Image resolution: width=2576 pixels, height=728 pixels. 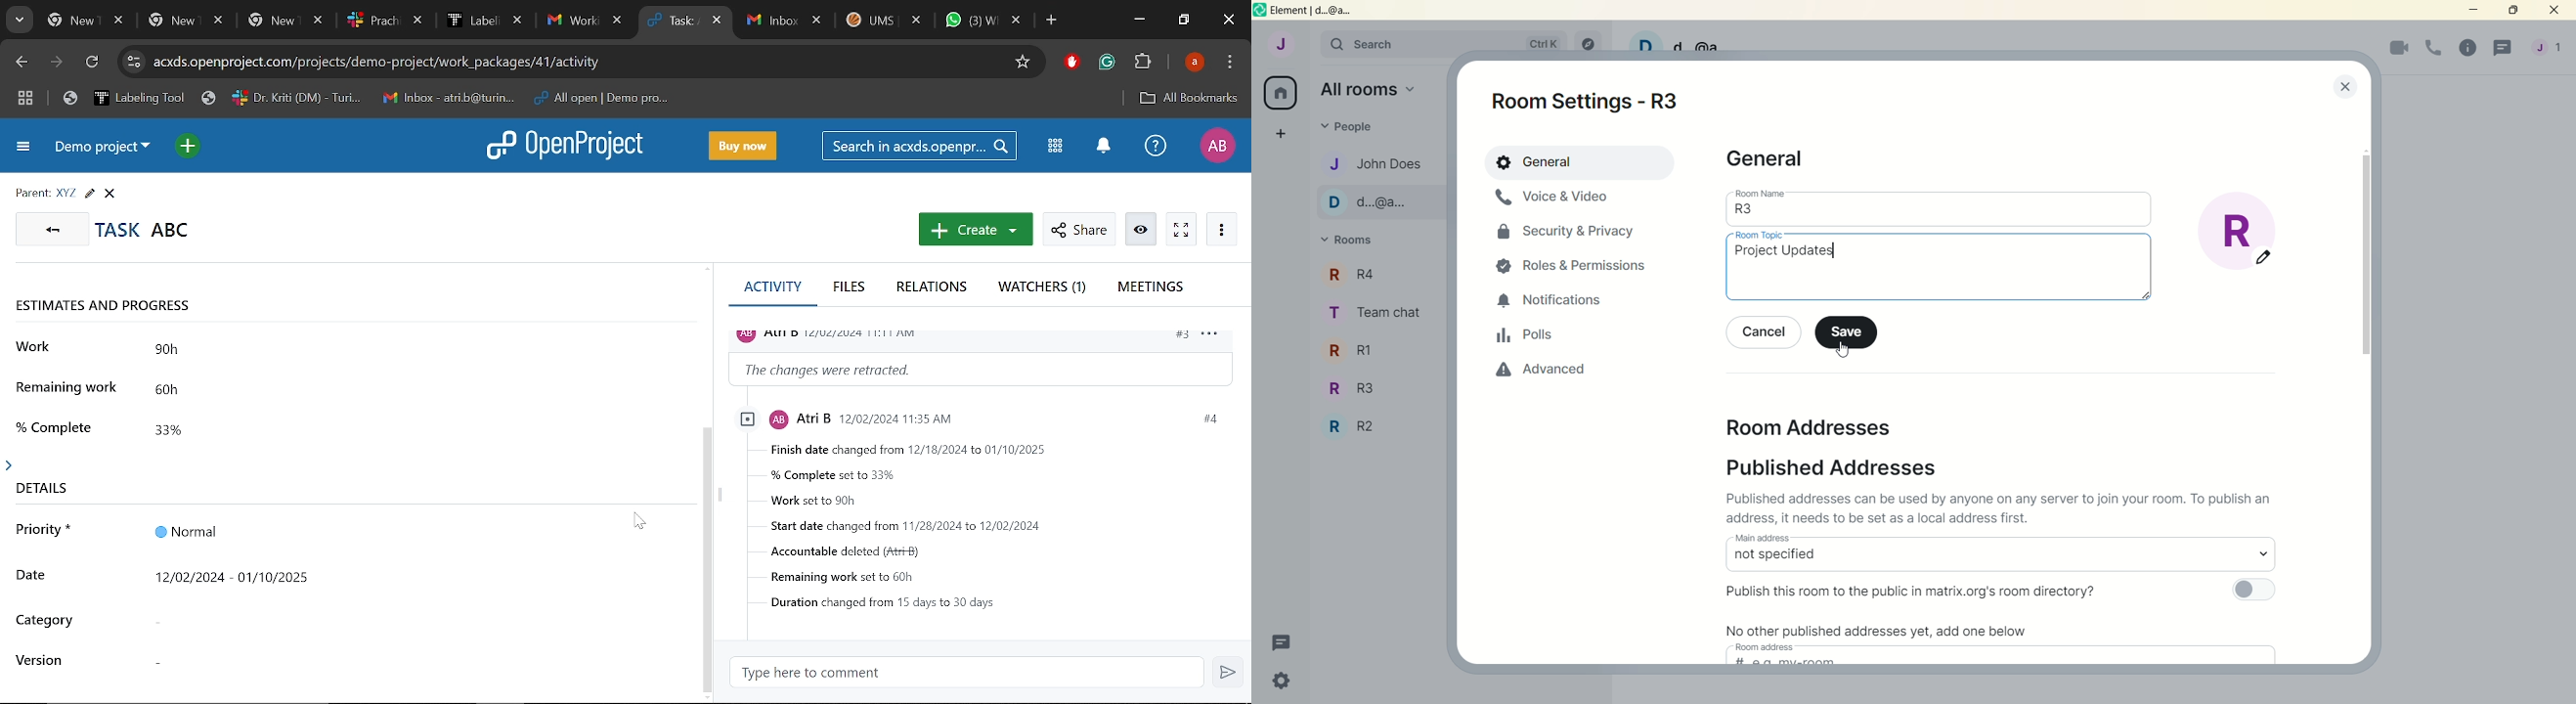 I want to click on rooms, so click(x=1347, y=239).